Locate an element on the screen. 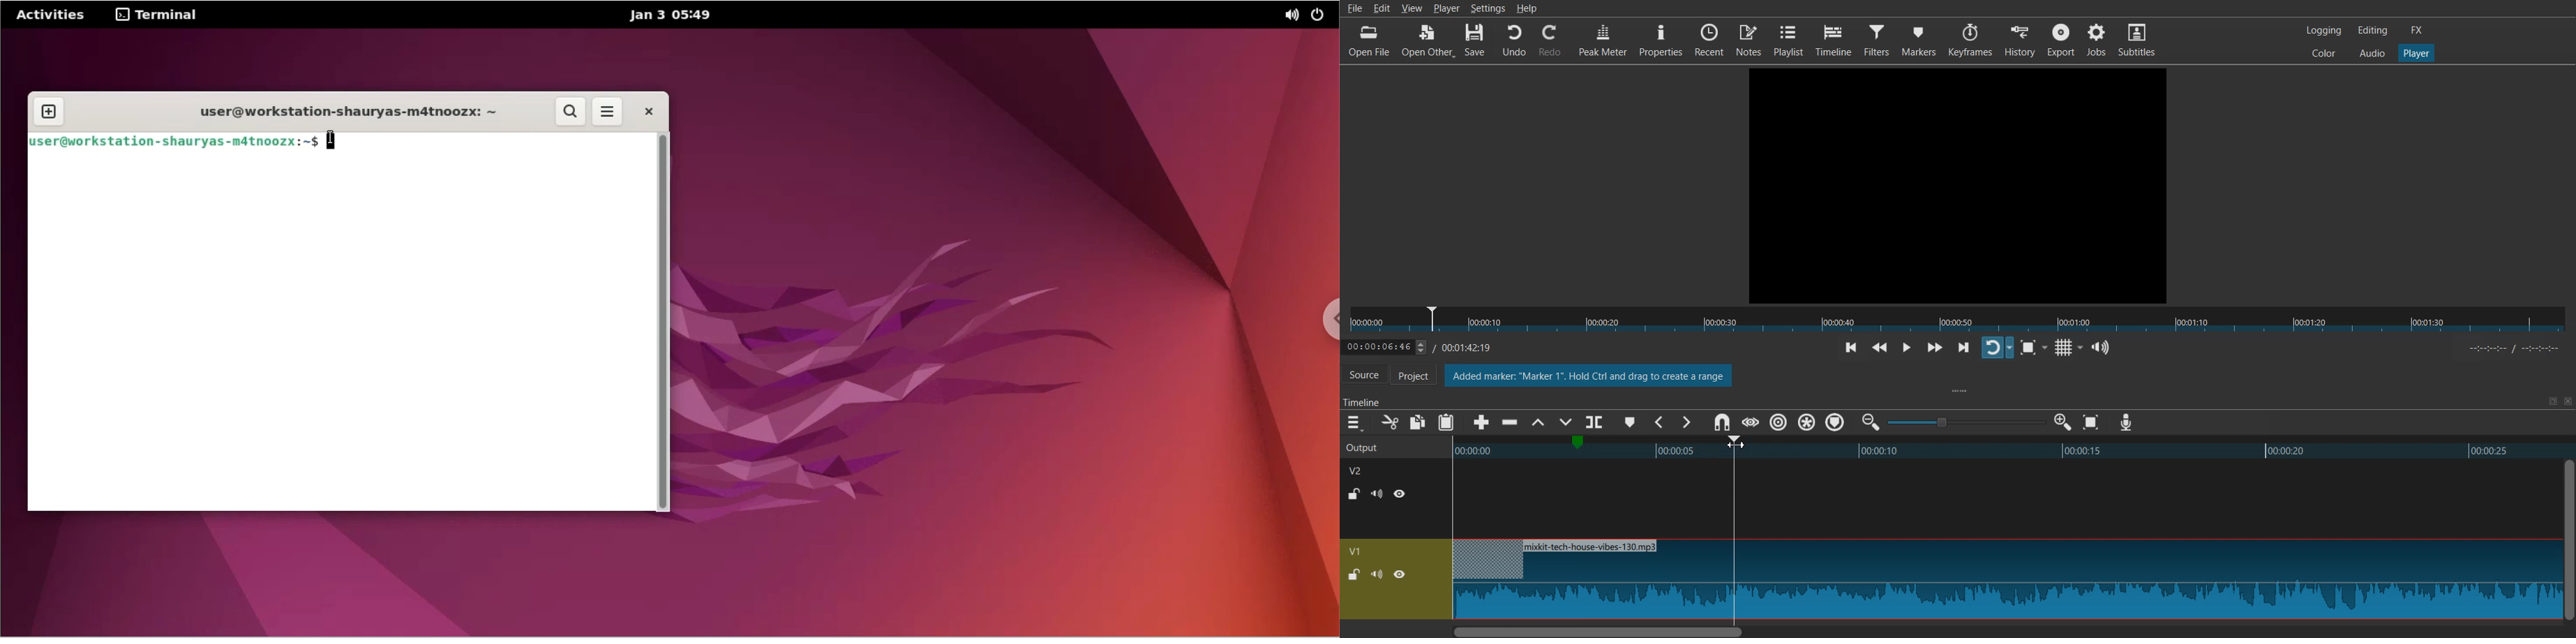 Image resolution: width=2576 pixels, height=644 pixels. Recent is located at coordinates (1709, 39).